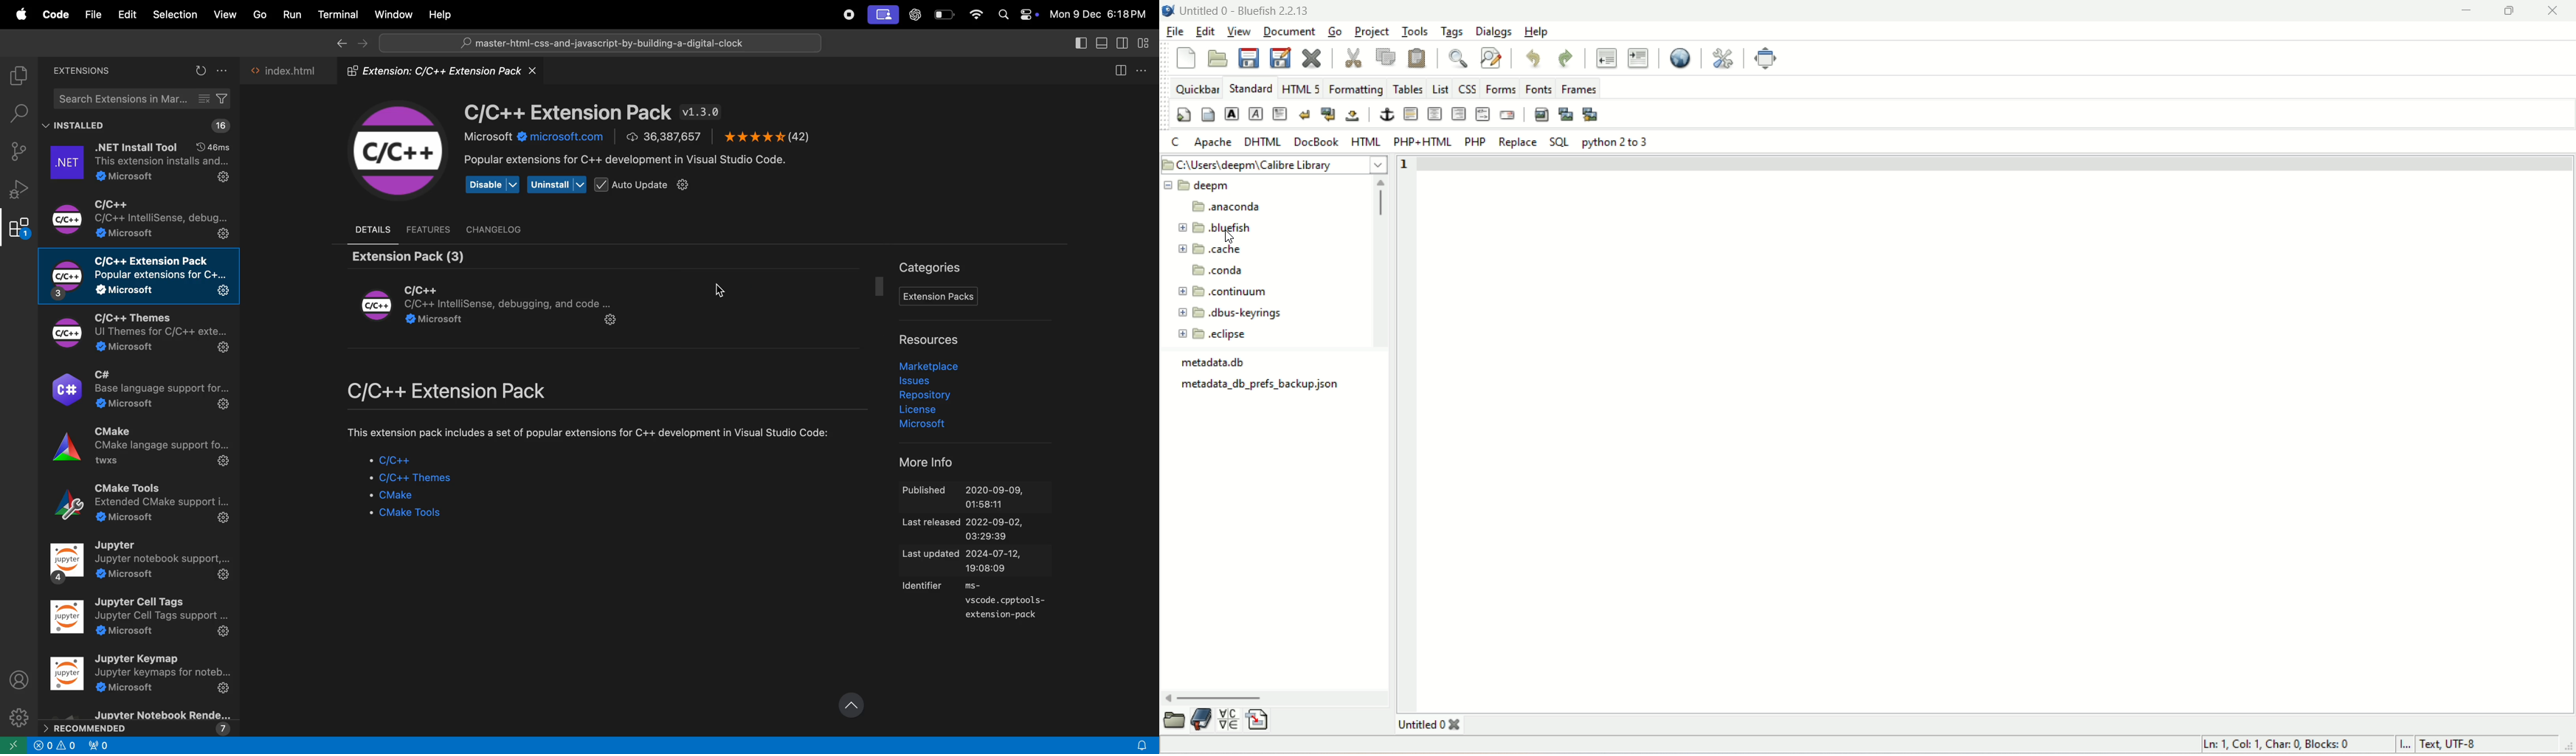  I want to click on minimize, so click(2466, 10).